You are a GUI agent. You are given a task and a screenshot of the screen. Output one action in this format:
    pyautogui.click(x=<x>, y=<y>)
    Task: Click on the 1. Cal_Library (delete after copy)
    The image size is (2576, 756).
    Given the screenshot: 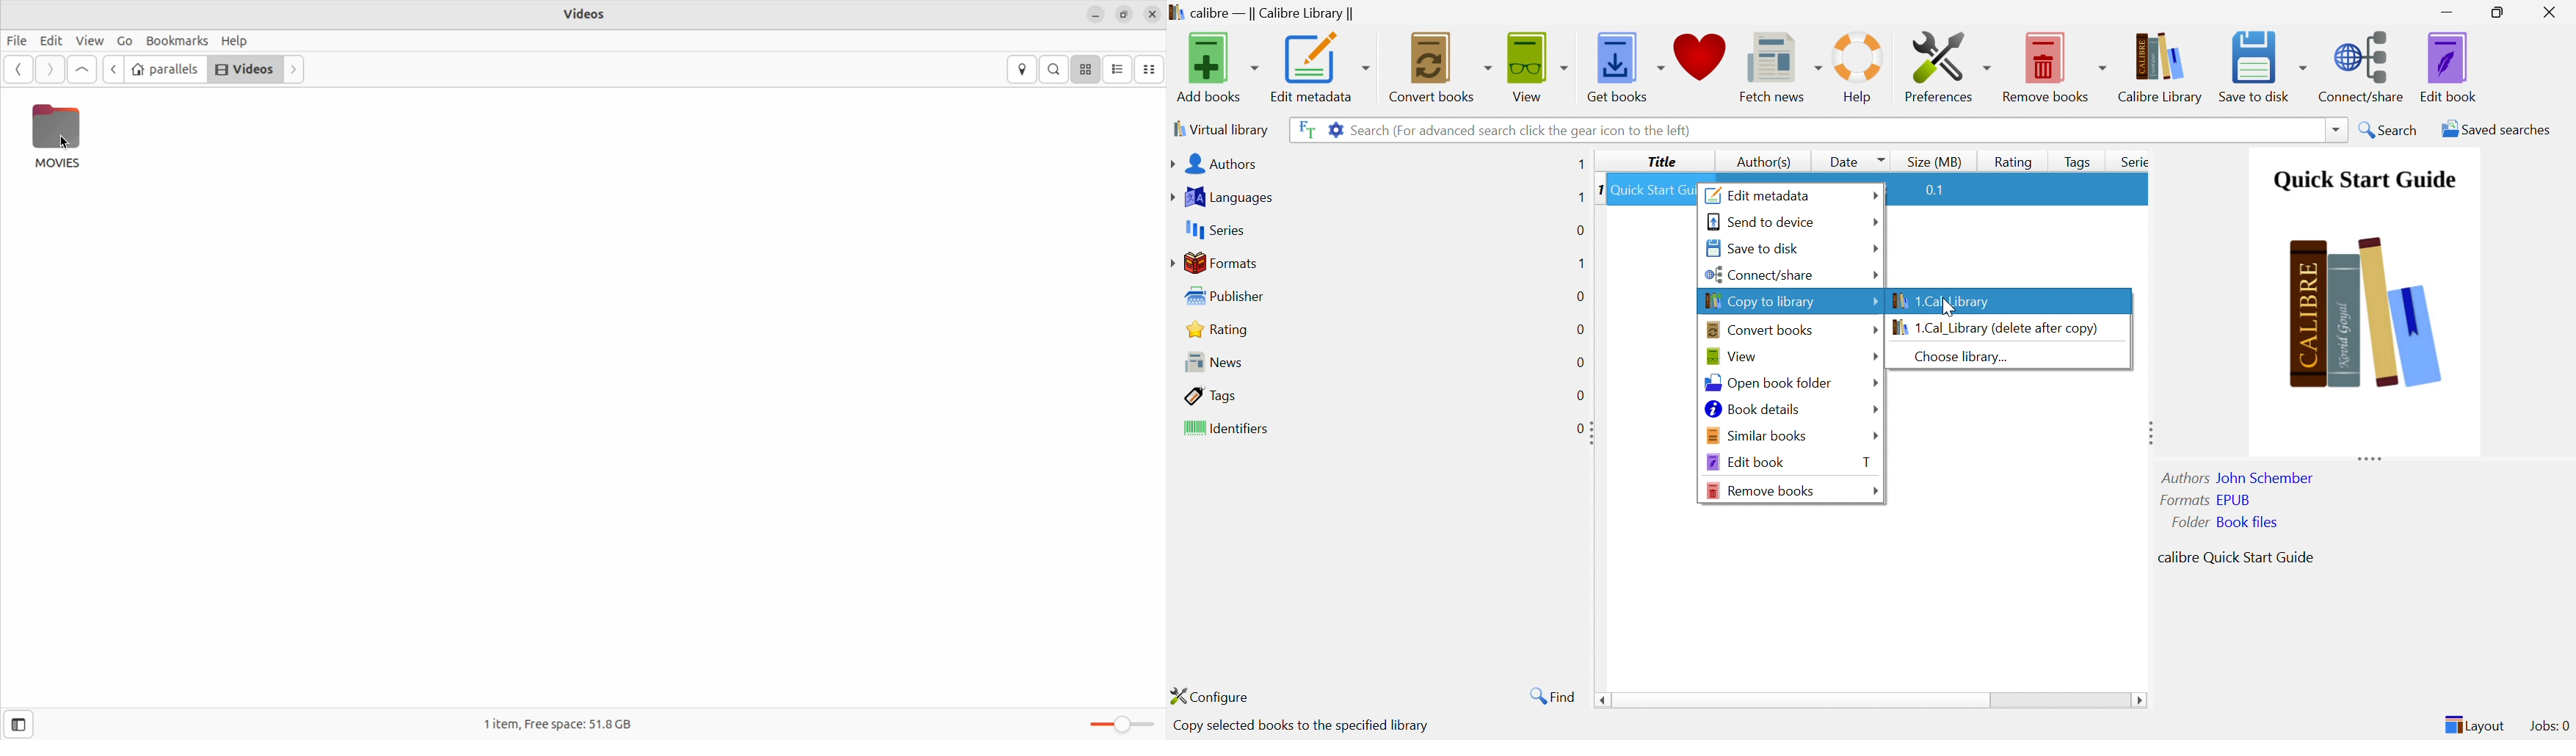 What is the action you would take?
    pyautogui.click(x=1992, y=327)
    